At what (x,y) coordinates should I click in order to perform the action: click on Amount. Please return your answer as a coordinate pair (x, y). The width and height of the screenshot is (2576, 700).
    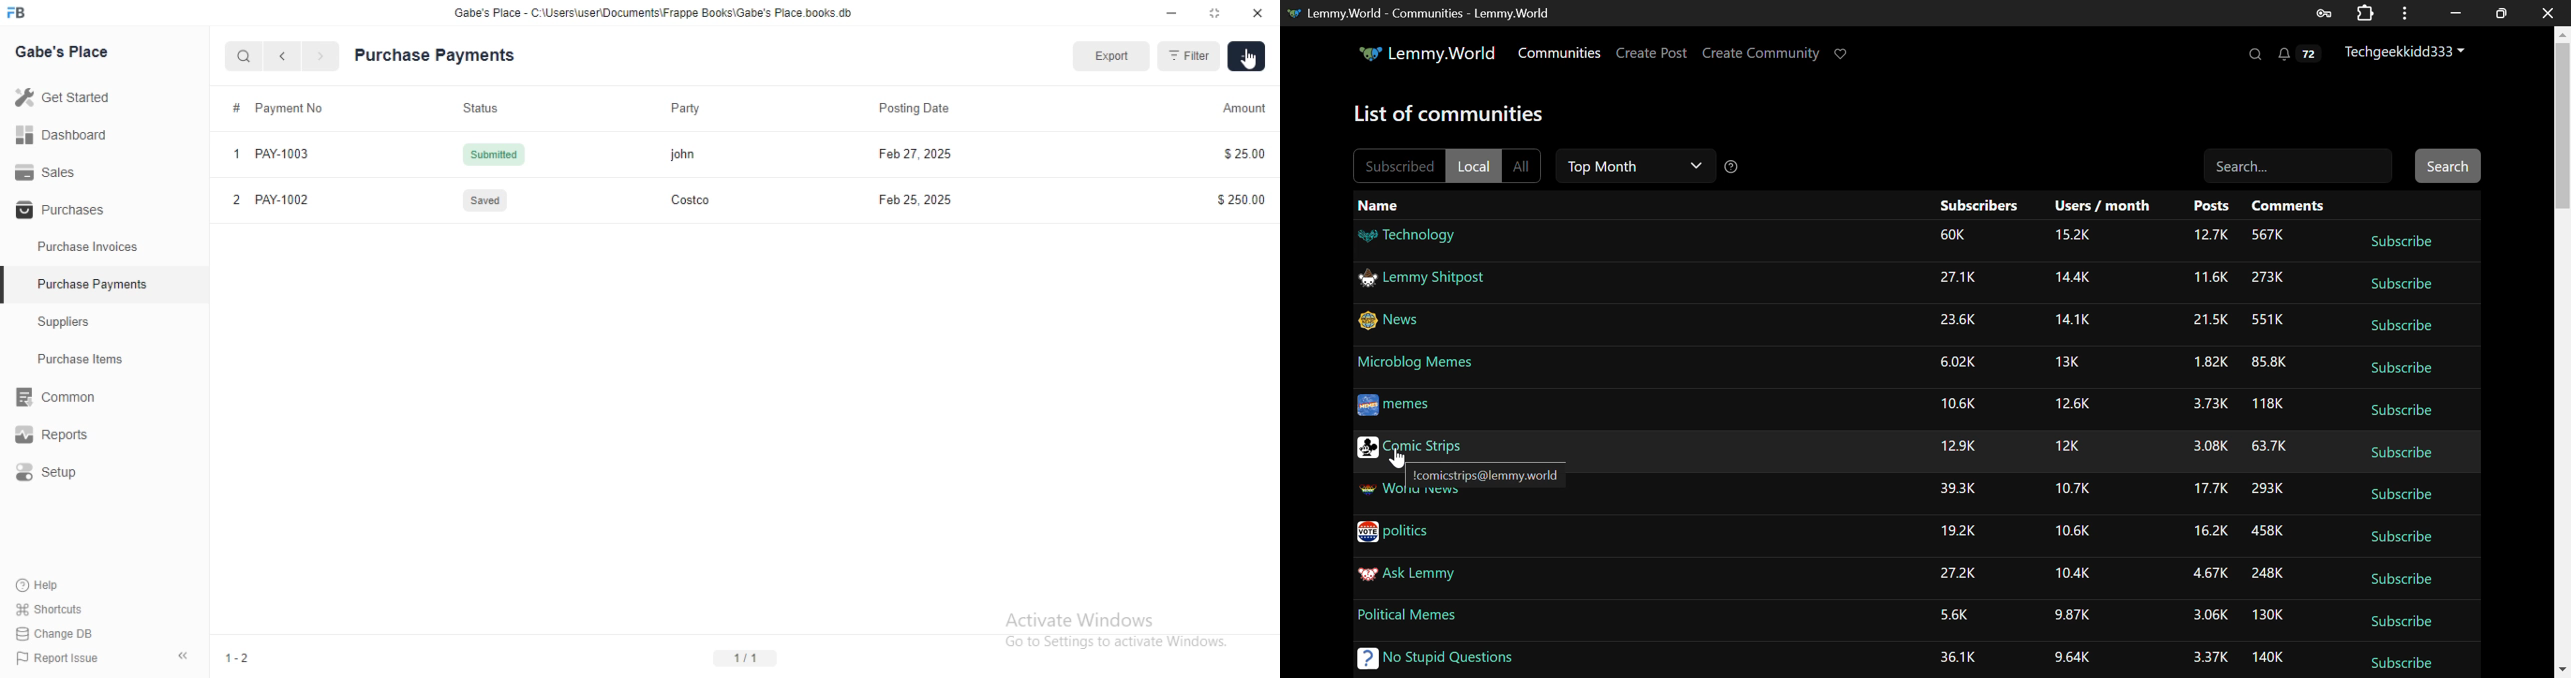
    Looking at the image, I should click on (2206, 317).